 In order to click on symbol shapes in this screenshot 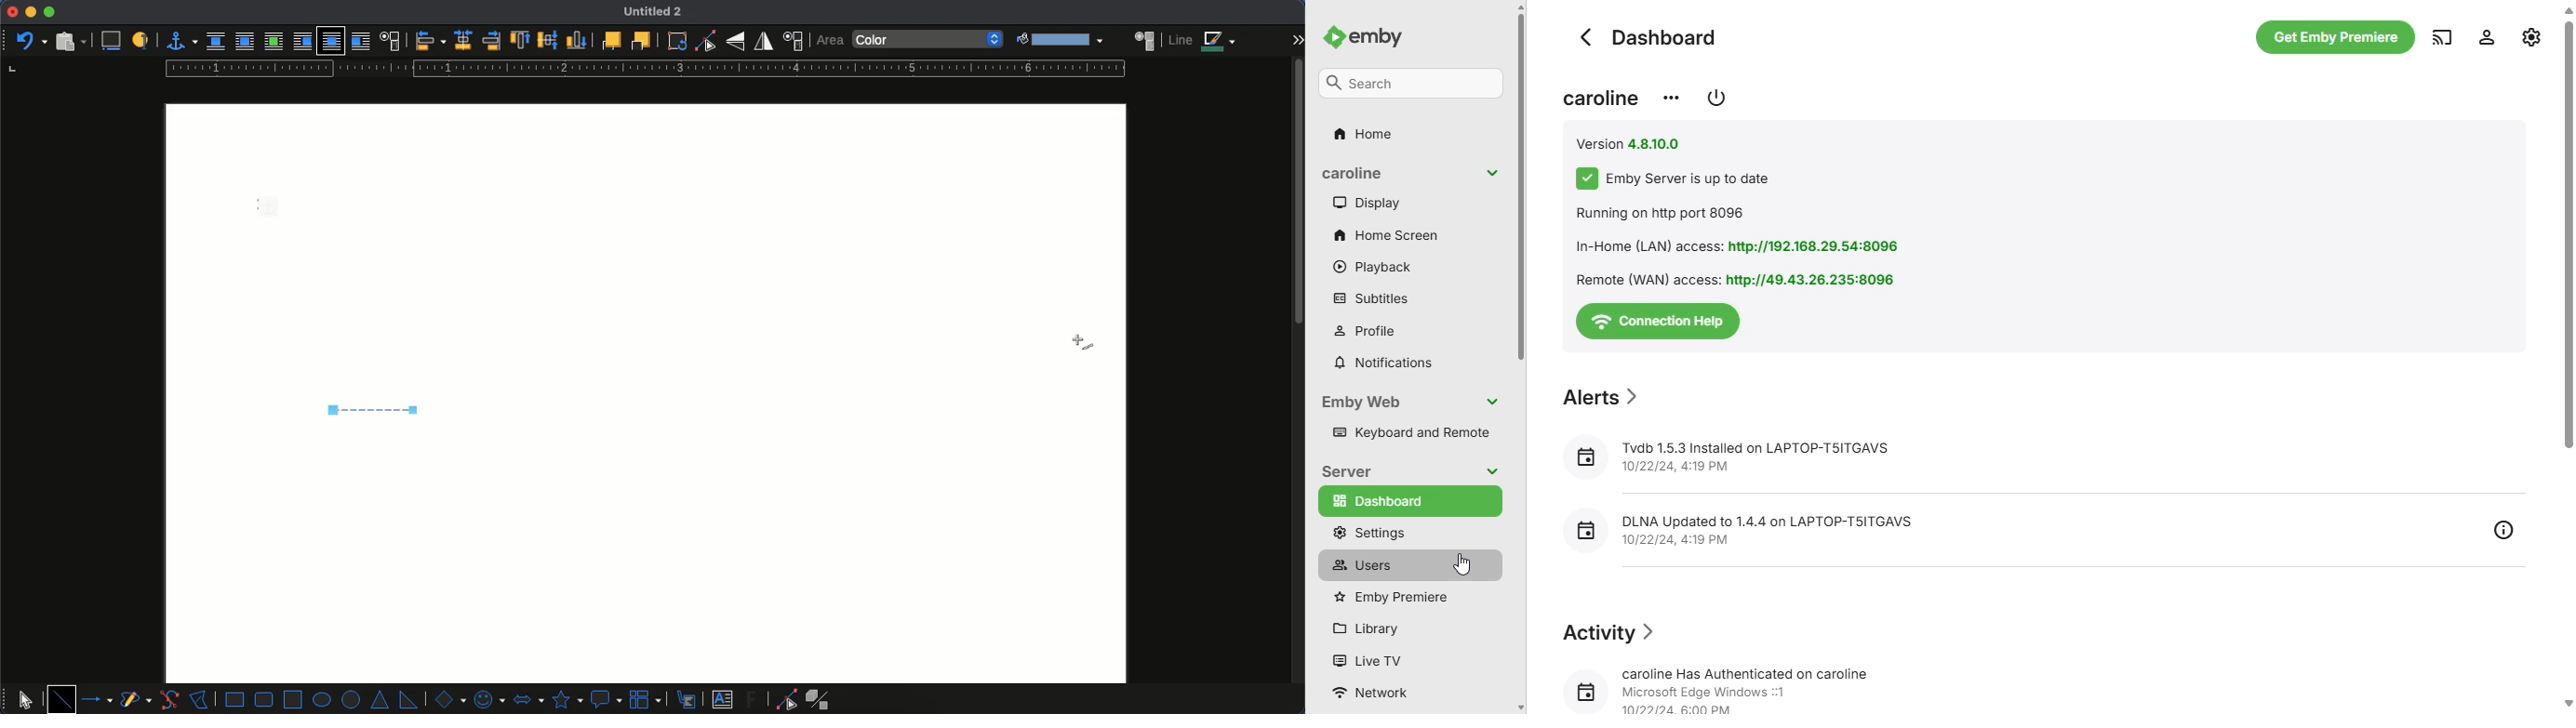, I will do `click(488, 699)`.